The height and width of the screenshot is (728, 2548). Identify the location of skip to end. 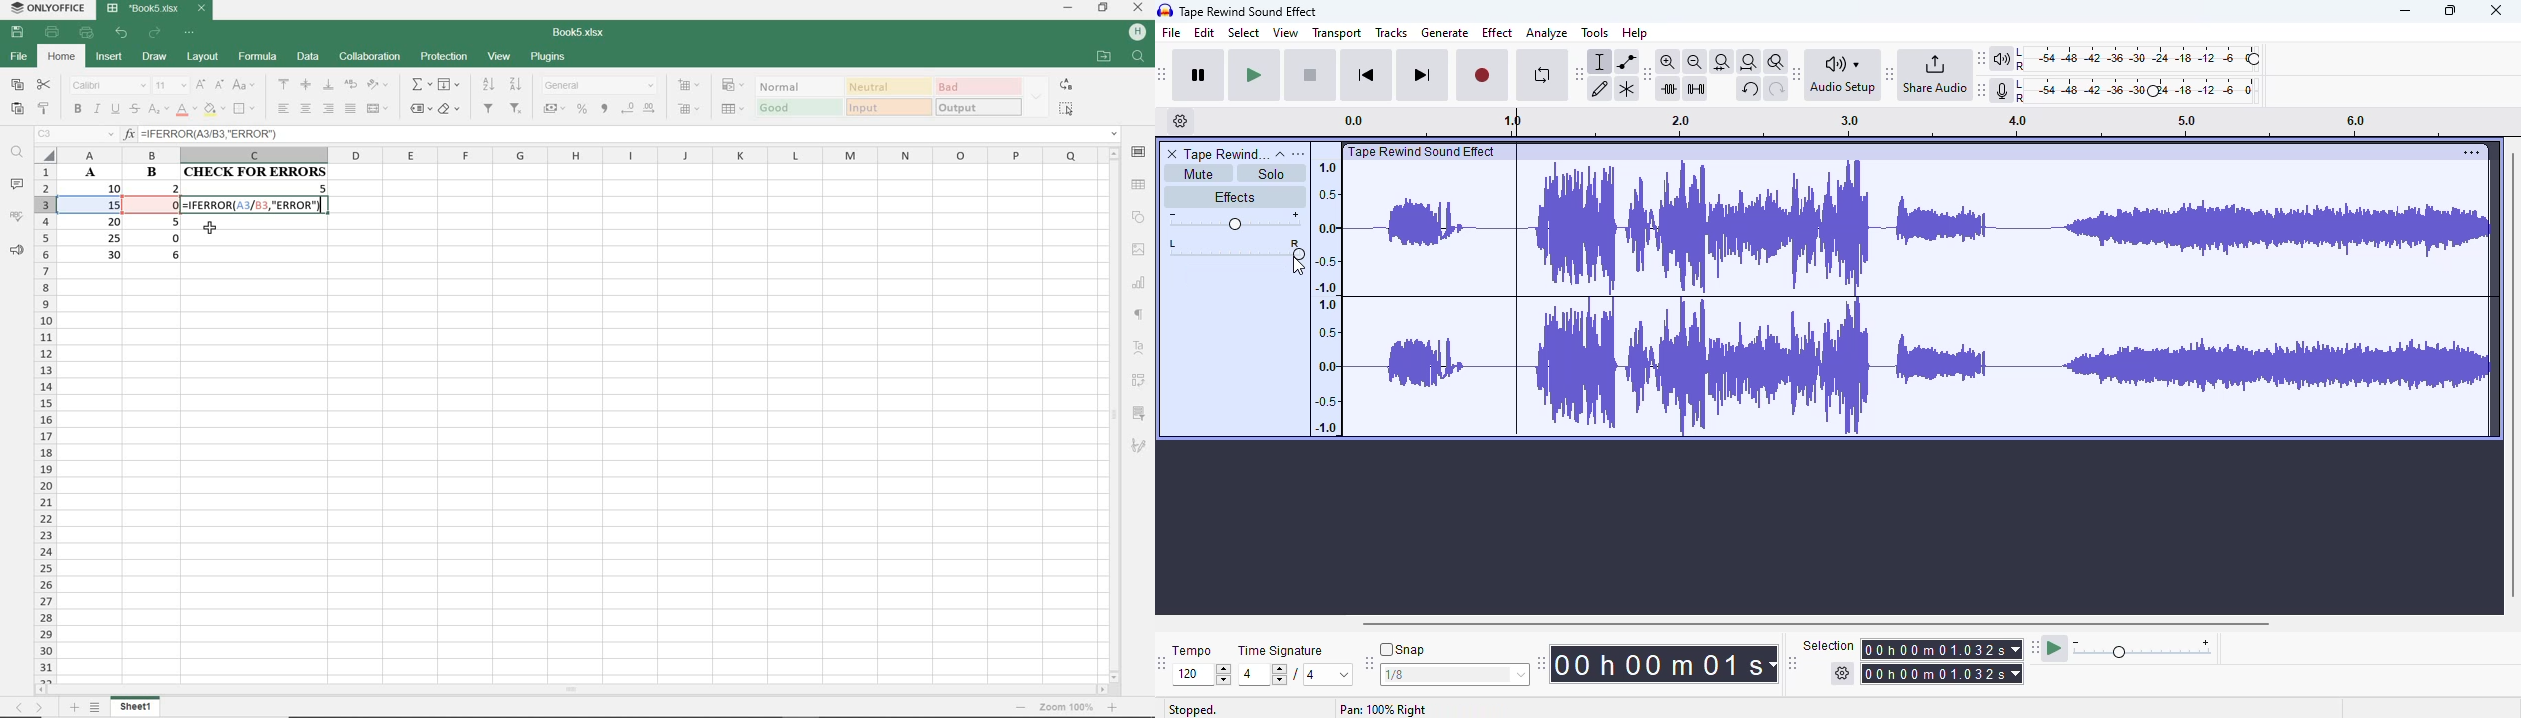
(1421, 75).